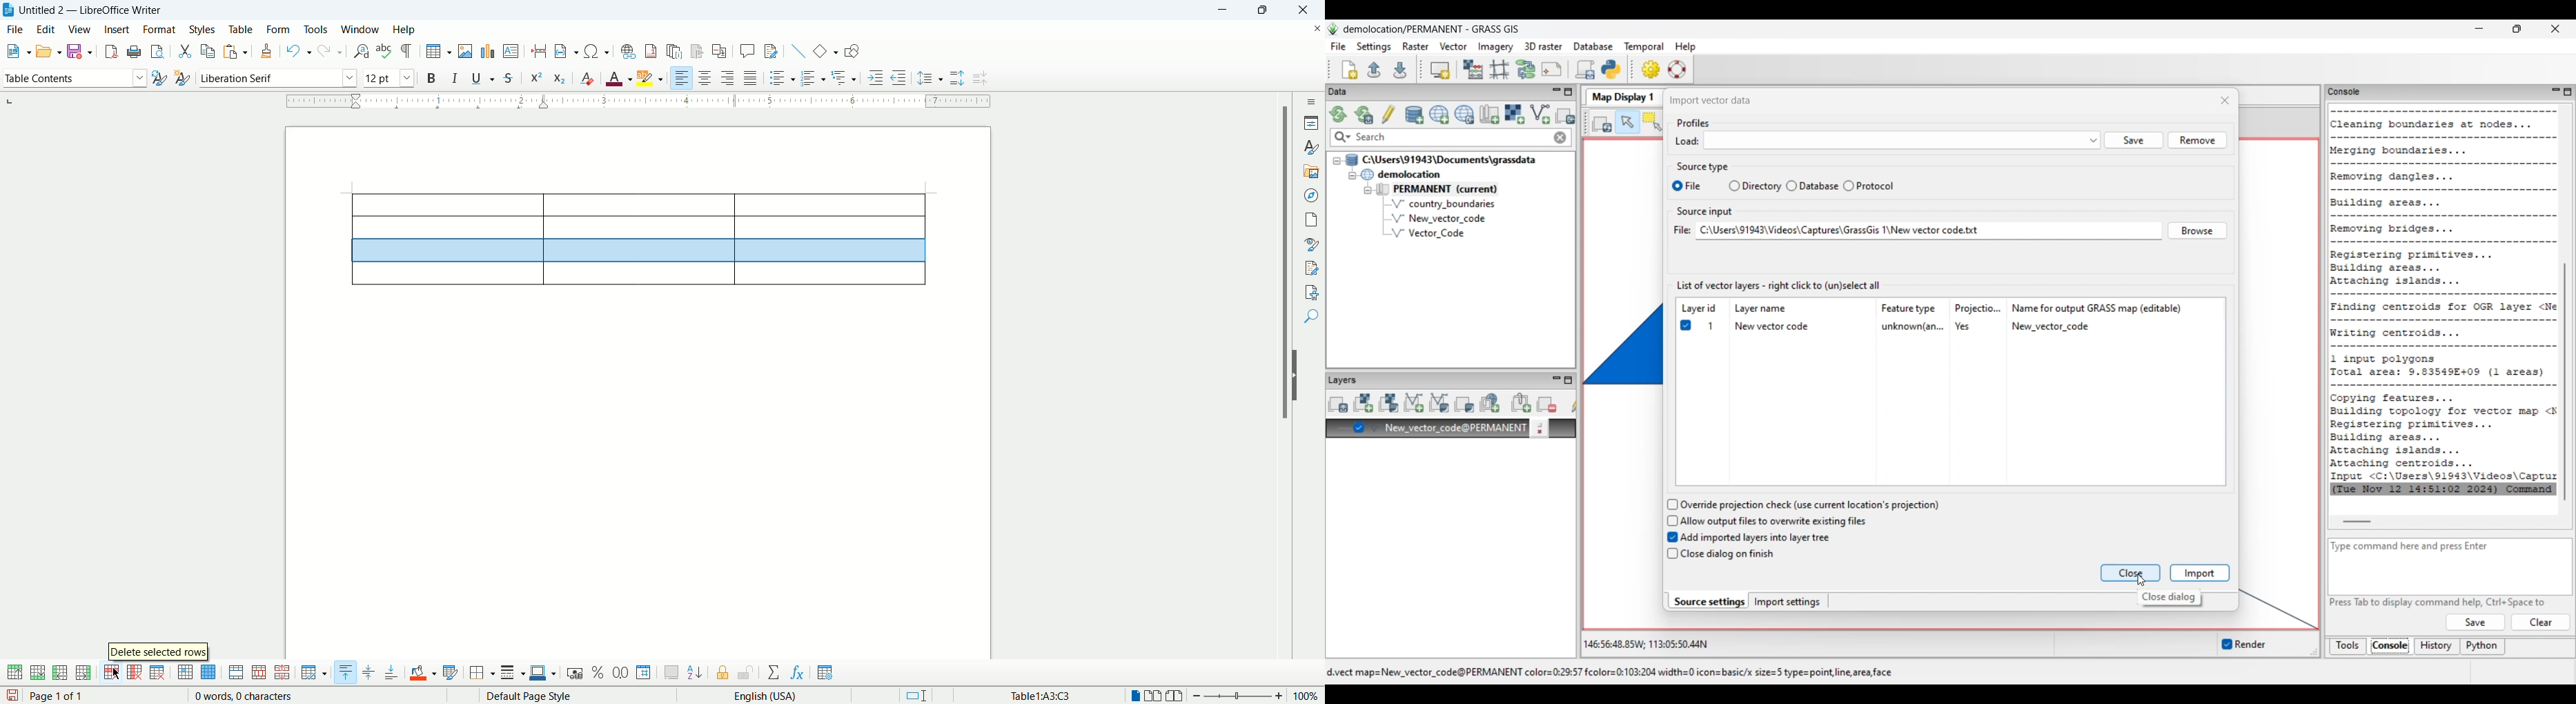  What do you see at coordinates (1309, 269) in the screenshot?
I see `manage changes` at bounding box center [1309, 269].